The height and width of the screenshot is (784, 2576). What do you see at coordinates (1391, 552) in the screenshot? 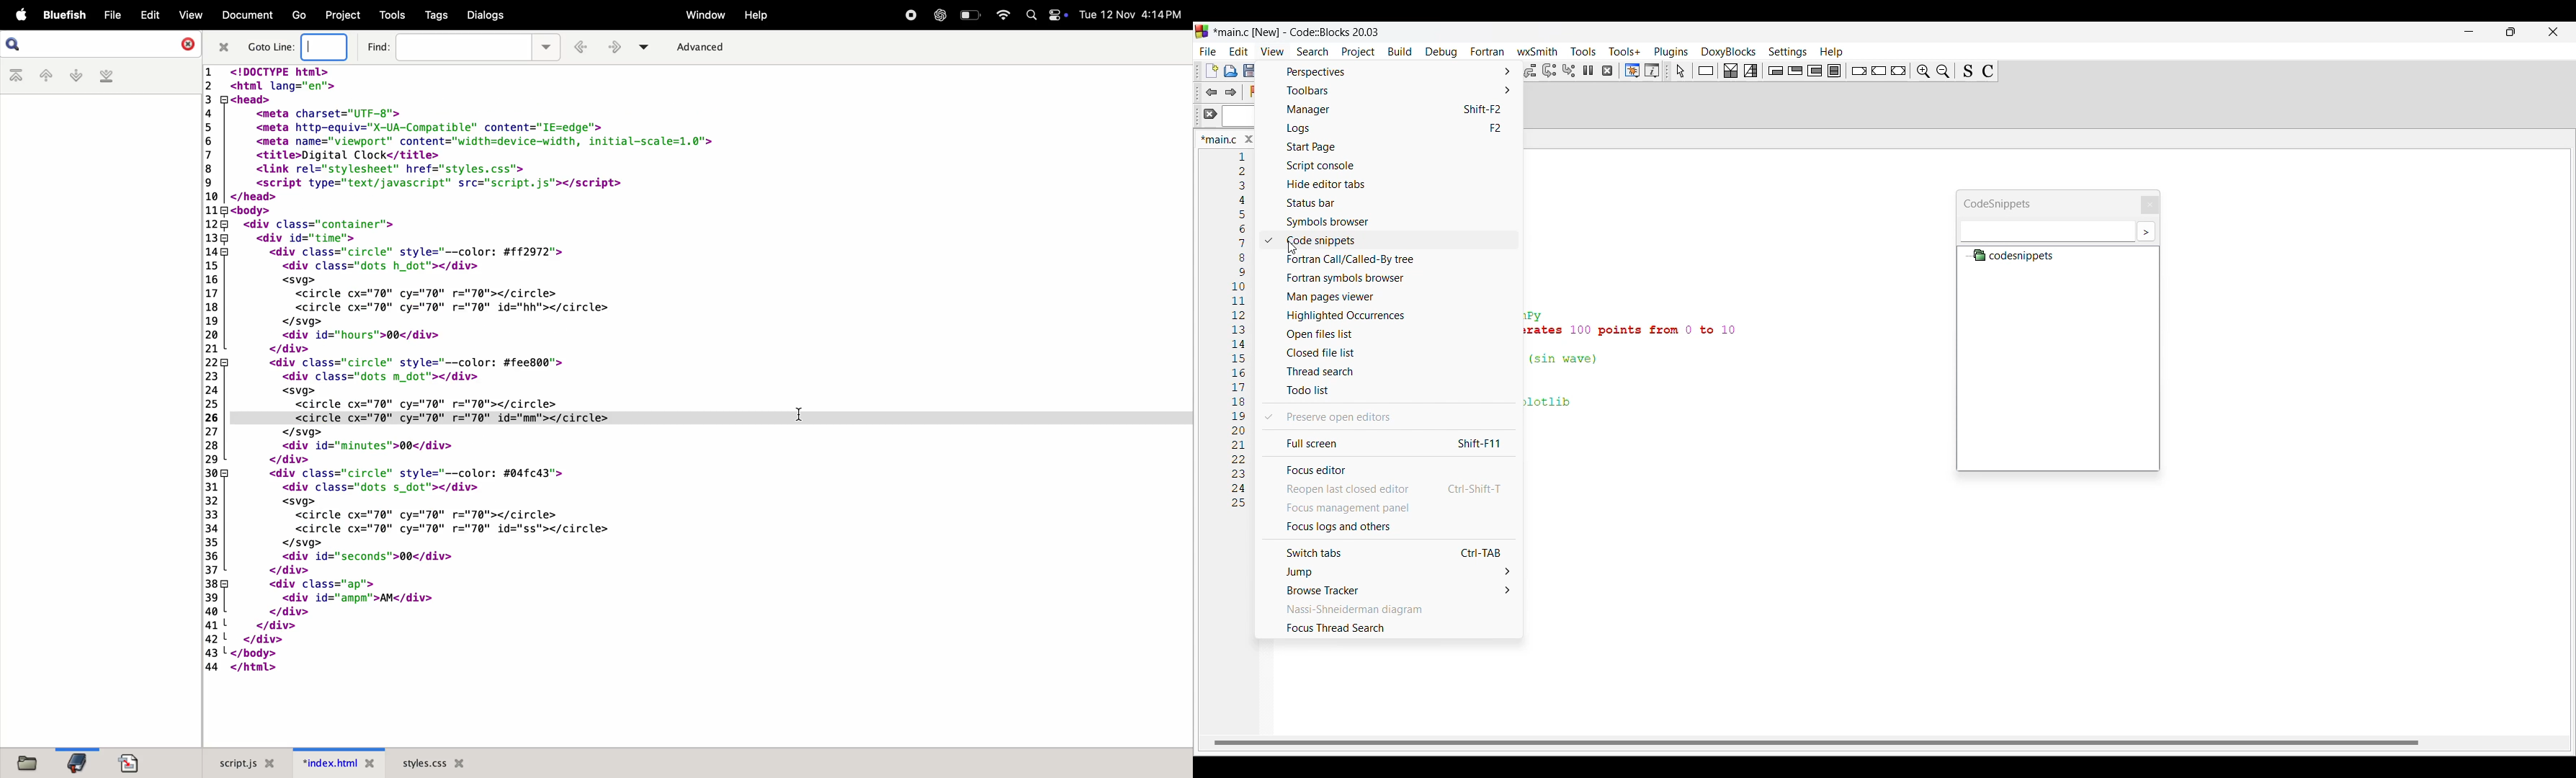
I see `Switch tabs` at bounding box center [1391, 552].